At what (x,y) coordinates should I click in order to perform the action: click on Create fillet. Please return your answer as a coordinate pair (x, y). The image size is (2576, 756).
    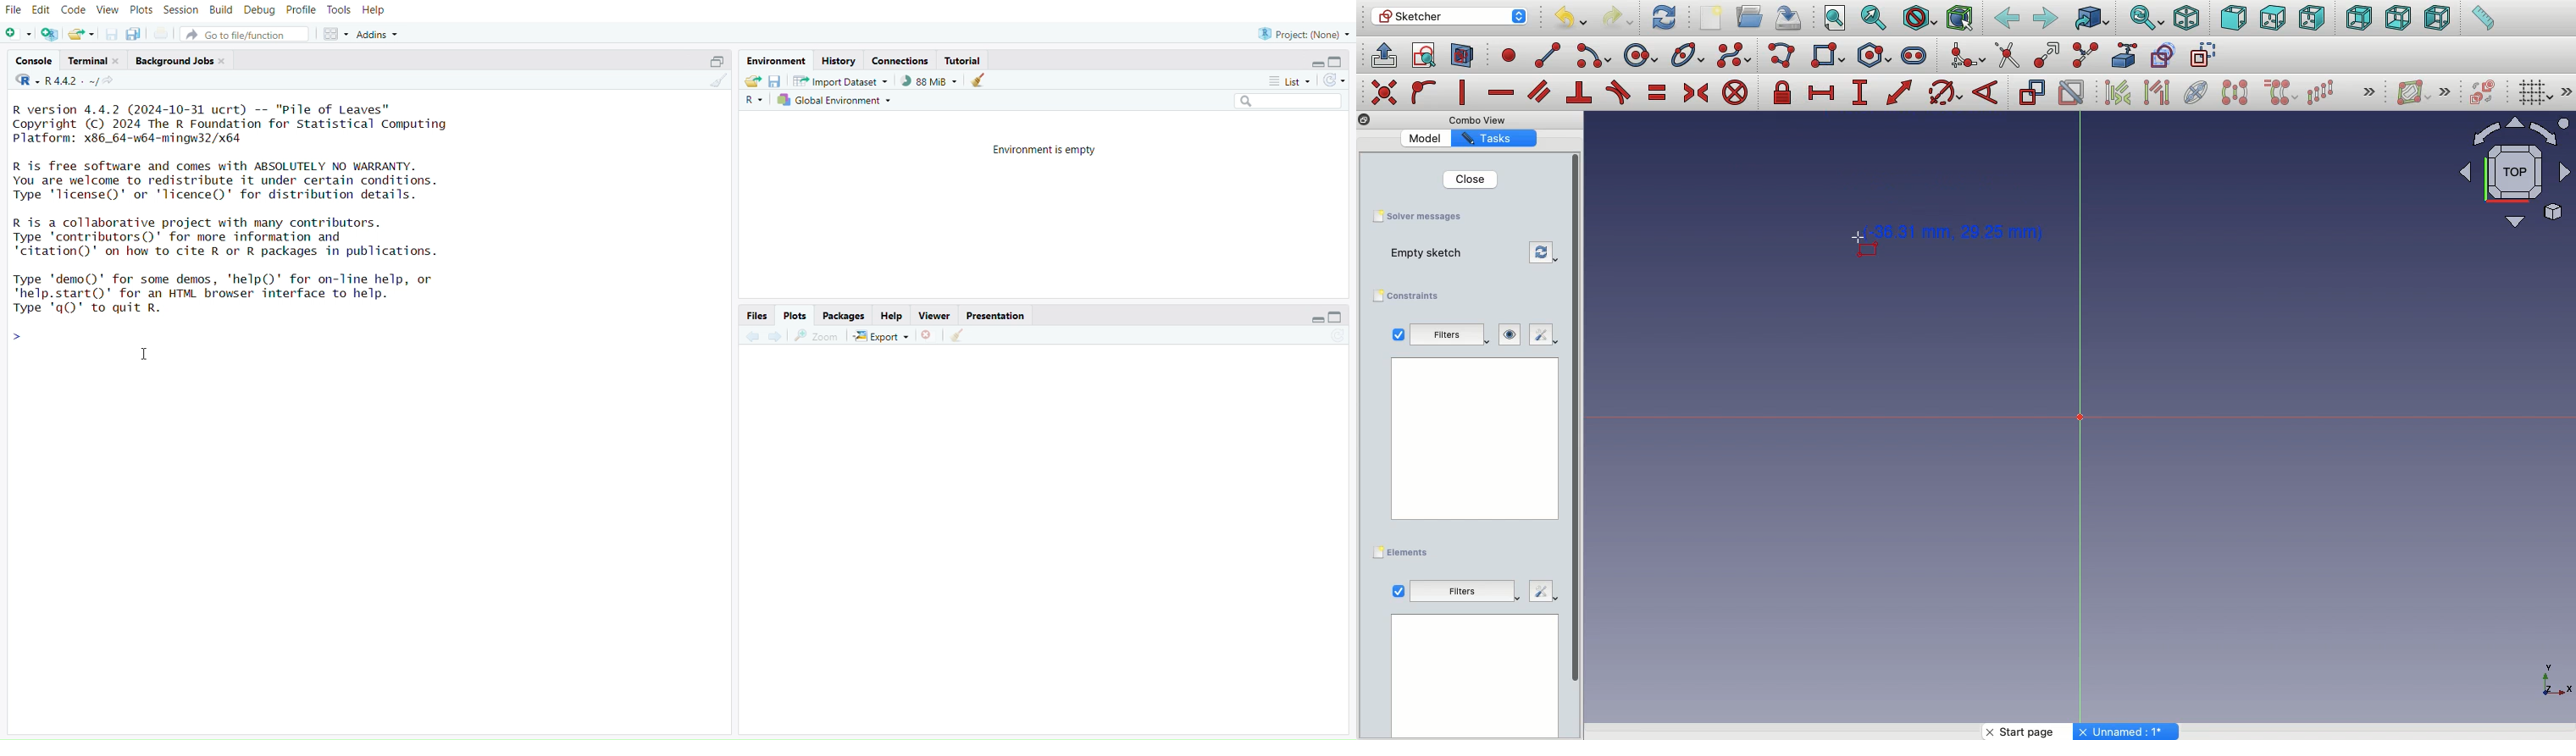
    Looking at the image, I should click on (1966, 57).